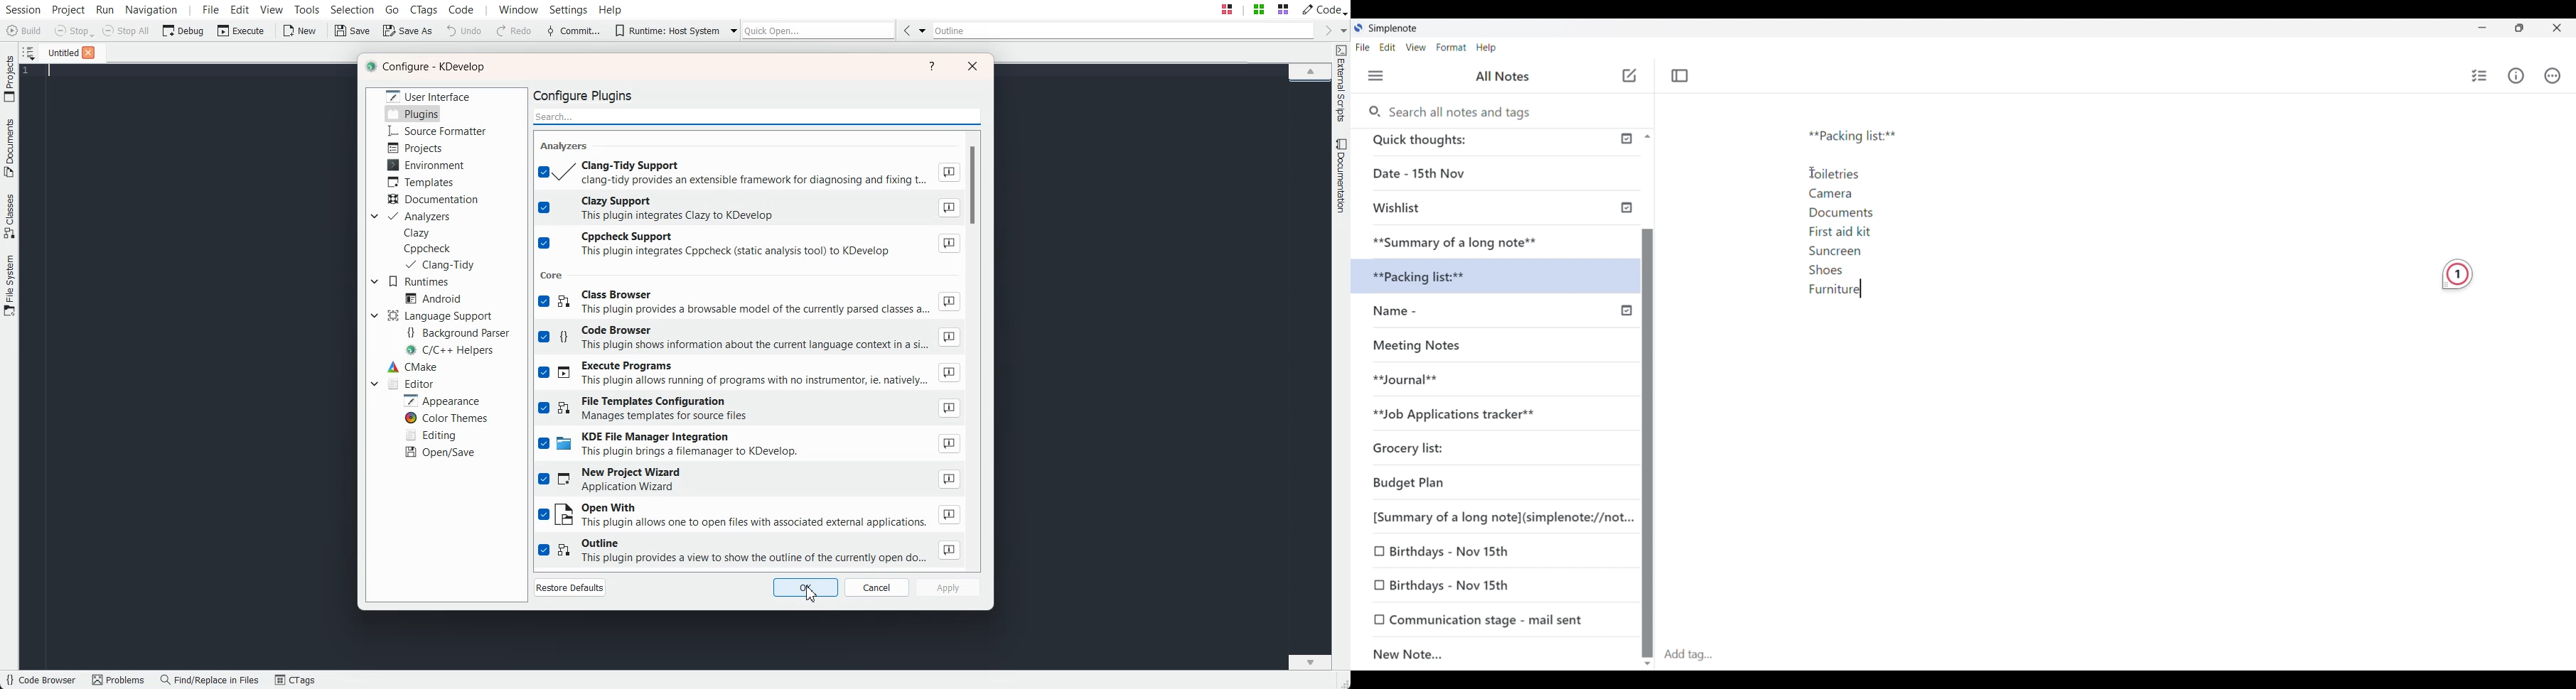 Image resolution: width=2576 pixels, height=700 pixels. What do you see at coordinates (1648, 431) in the screenshot?
I see `Vertical slide bar for left panel` at bounding box center [1648, 431].